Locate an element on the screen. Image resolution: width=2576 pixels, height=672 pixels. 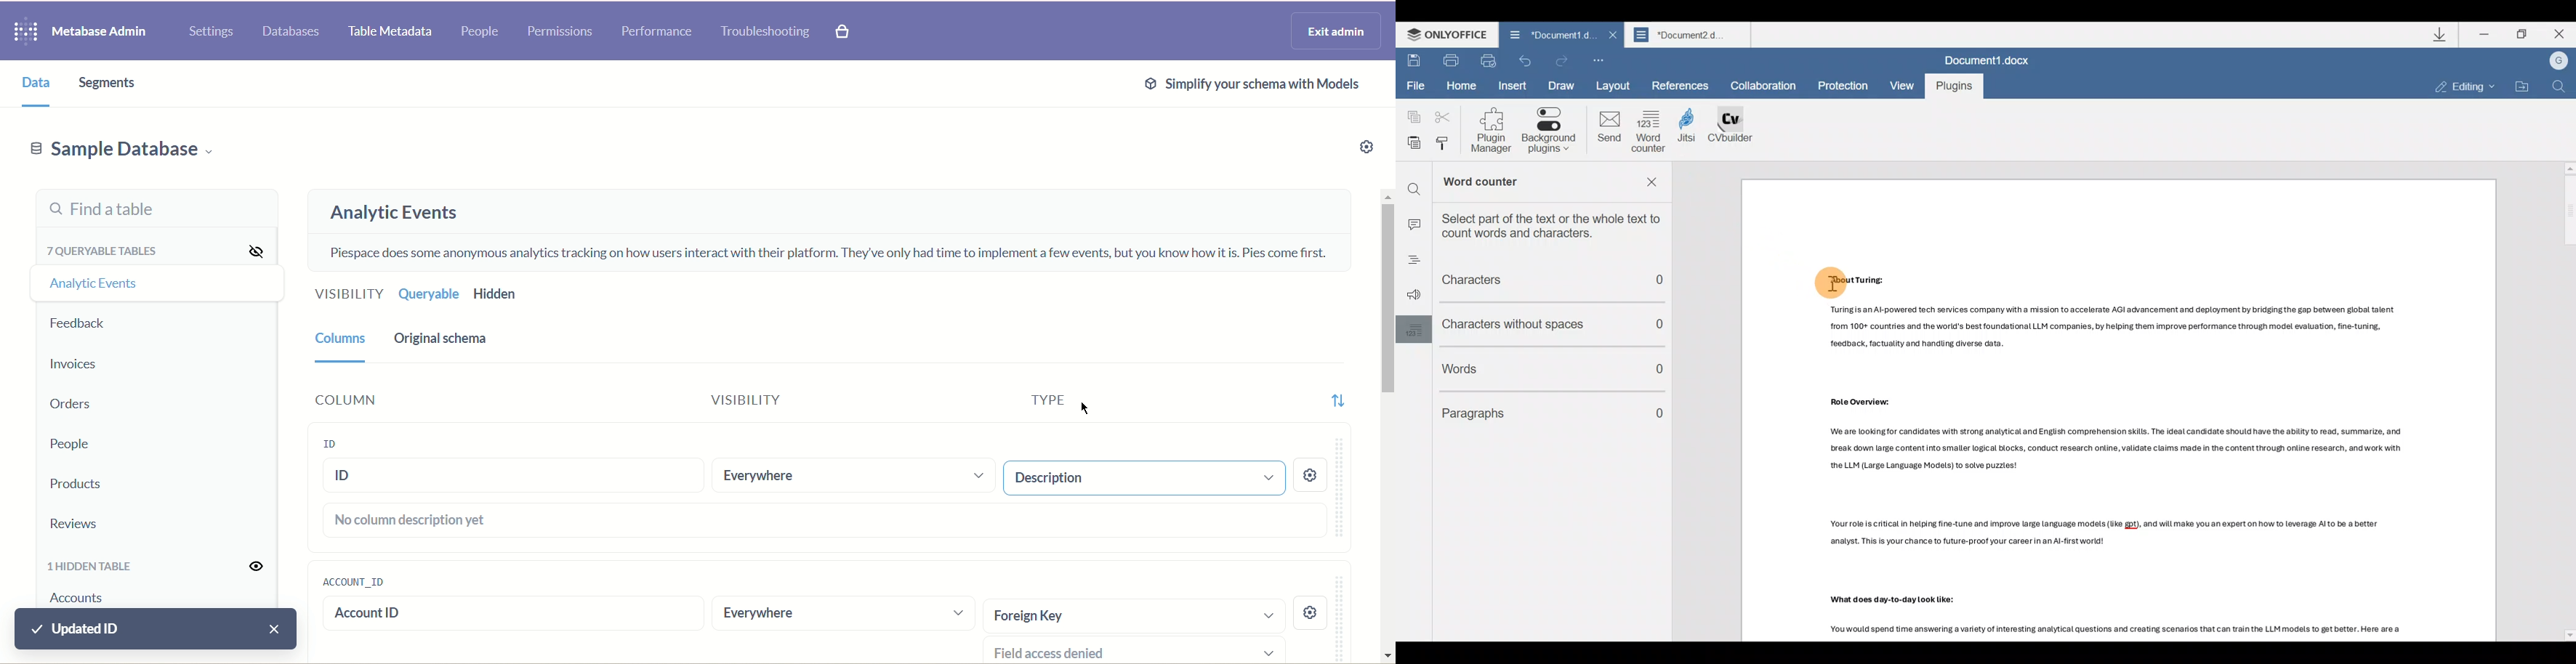
Yourrole is critical in helping fine-tune and improve large language models (like gpt), and will make you an expert on how to leverage Alto be a better
analyst. This is your chance to future-proof your career in an Al-first world! is located at coordinates (2147, 539).